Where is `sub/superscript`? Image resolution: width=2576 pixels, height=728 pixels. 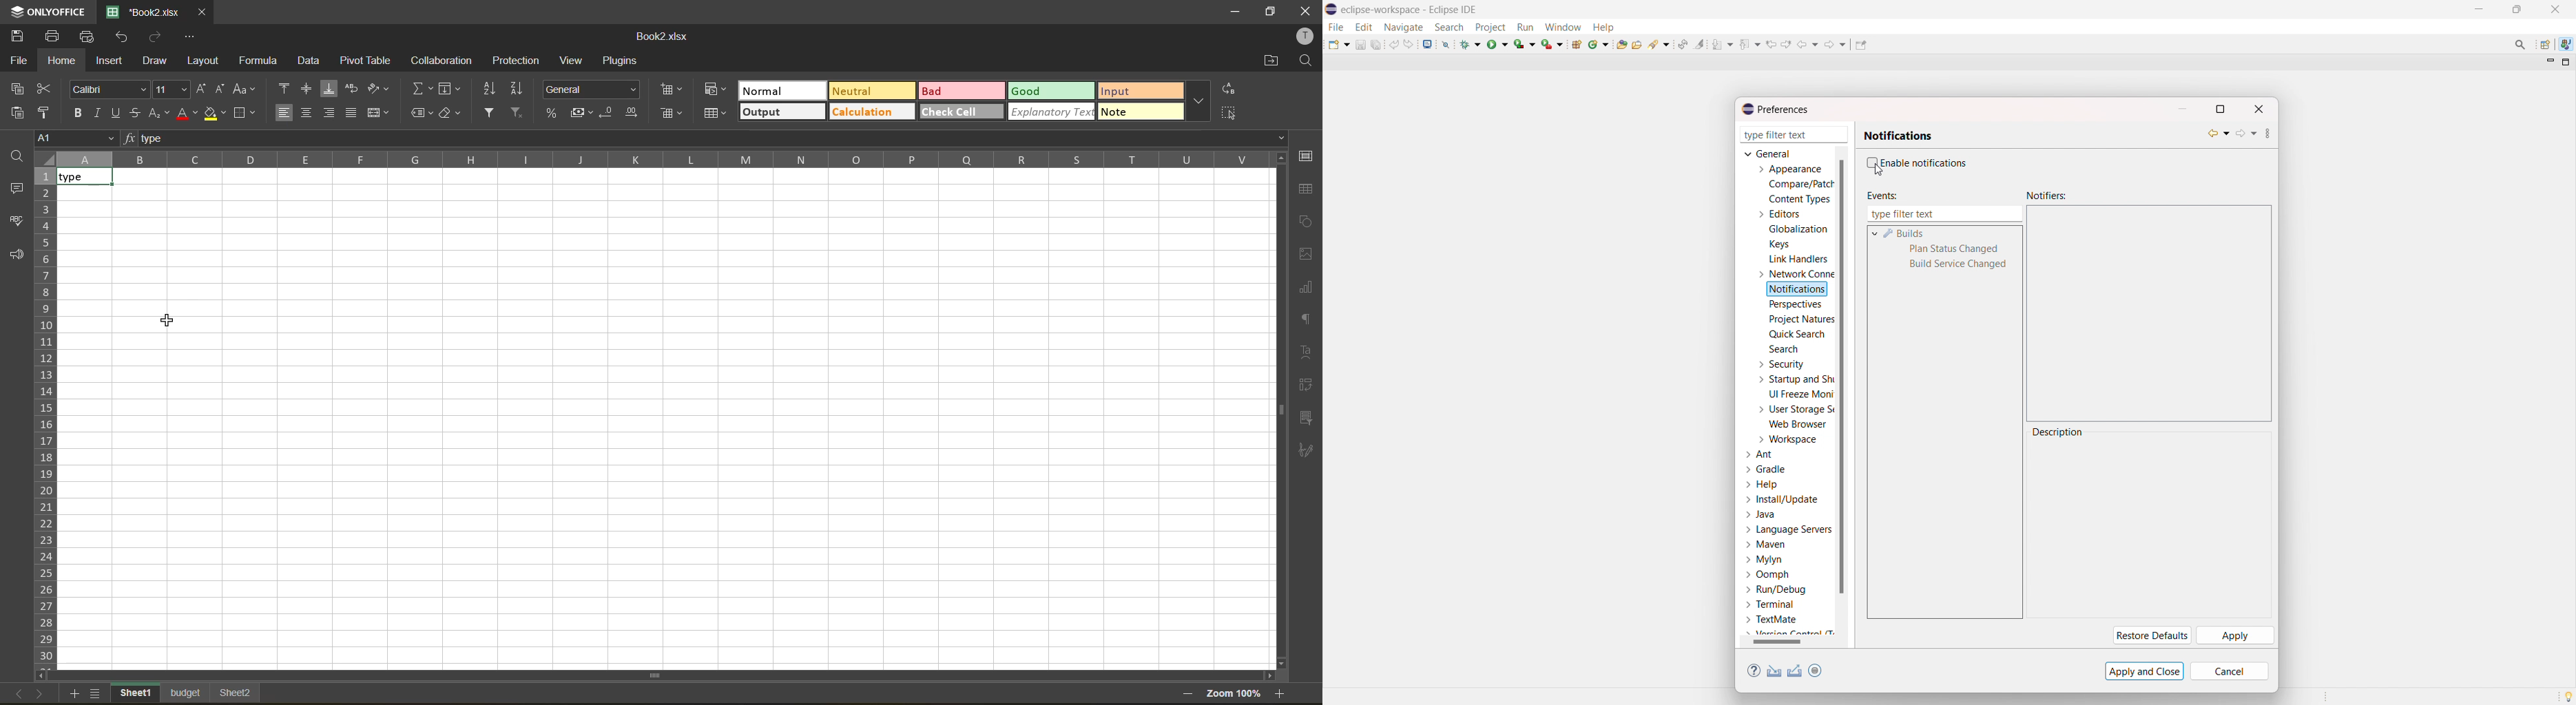 sub/superscript is located at coordinates (157, 113).